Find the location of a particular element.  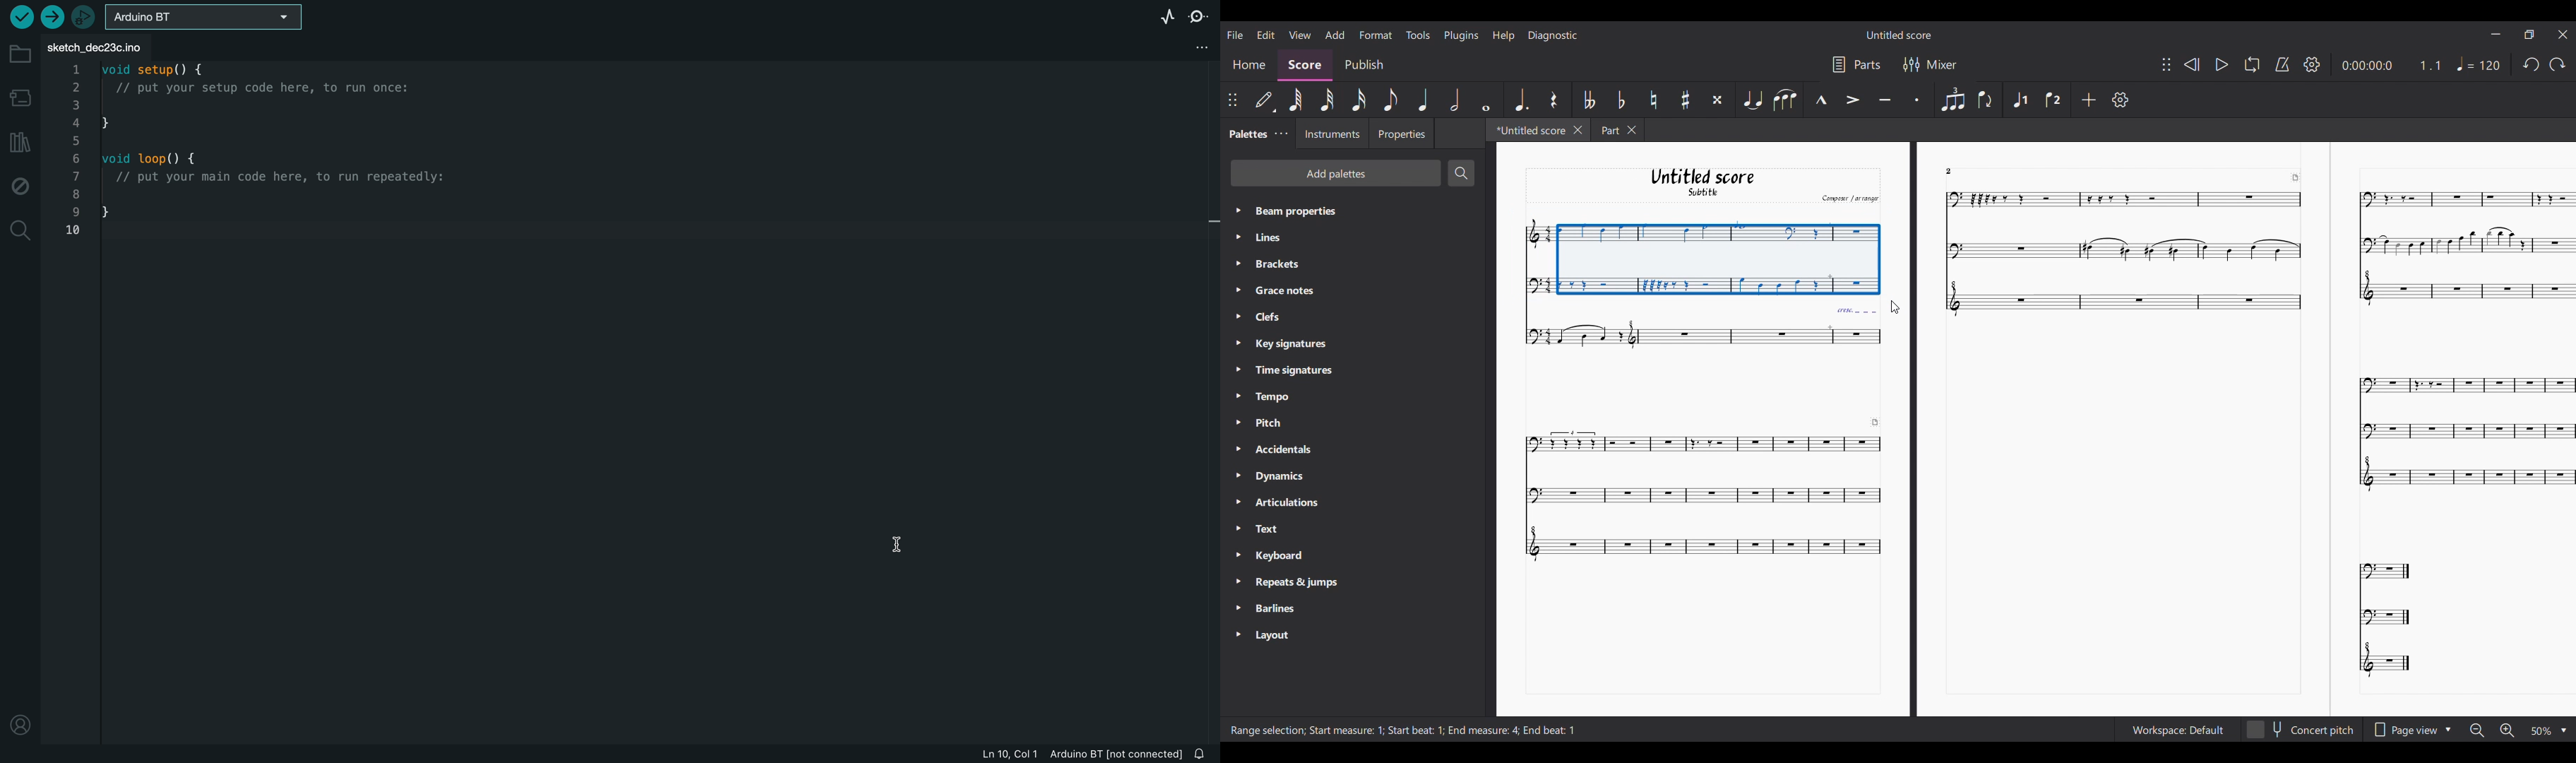

Add is located at coordinates (2088, 99).